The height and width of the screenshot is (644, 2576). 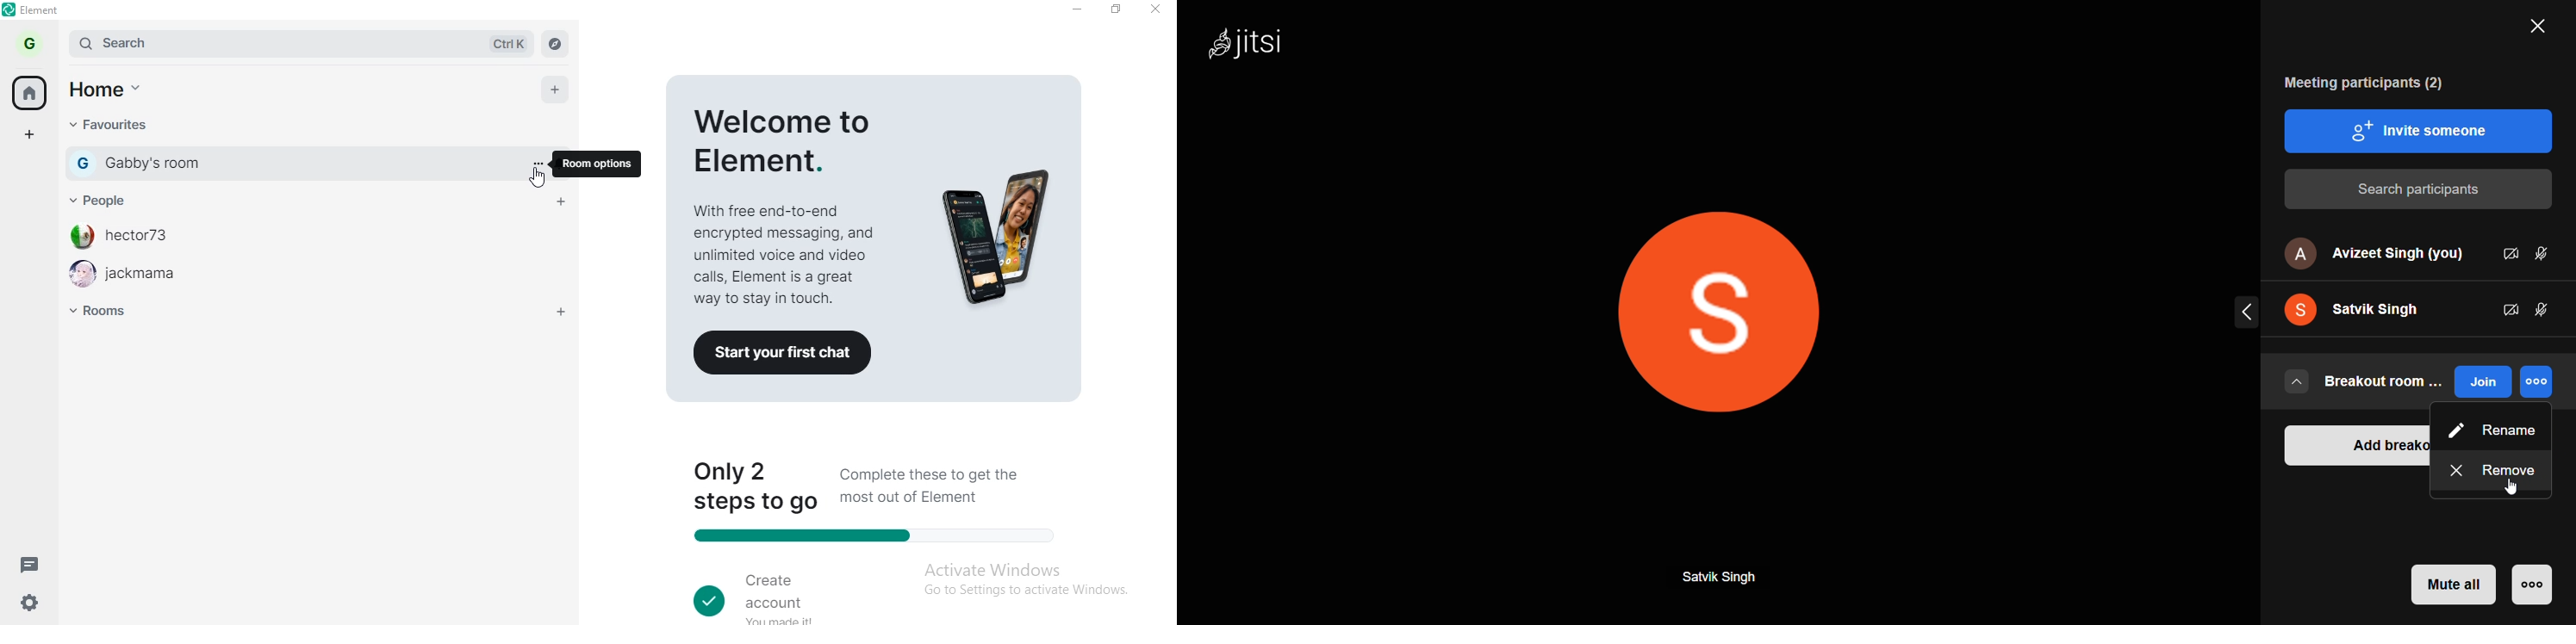 What do you see at coordinates (2368, 83) in the screenshot?
I see `meeting participants` at bounding box center [2368, 83].